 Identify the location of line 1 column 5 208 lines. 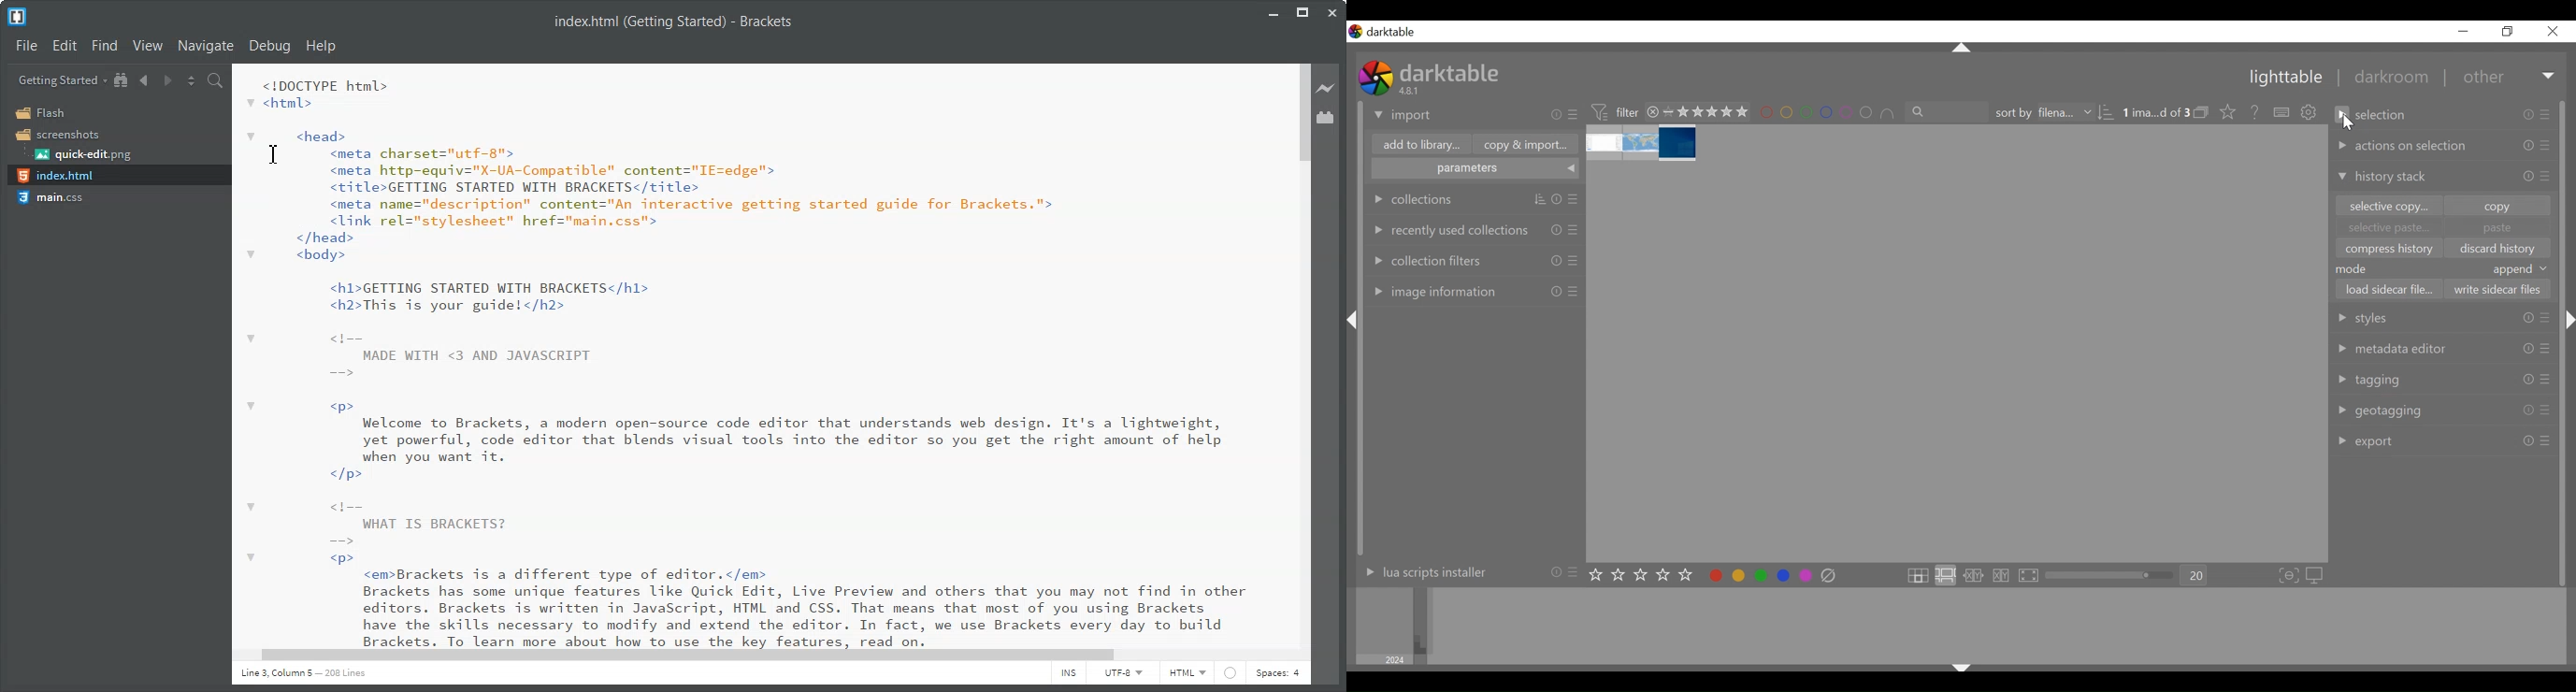
(301, 672).